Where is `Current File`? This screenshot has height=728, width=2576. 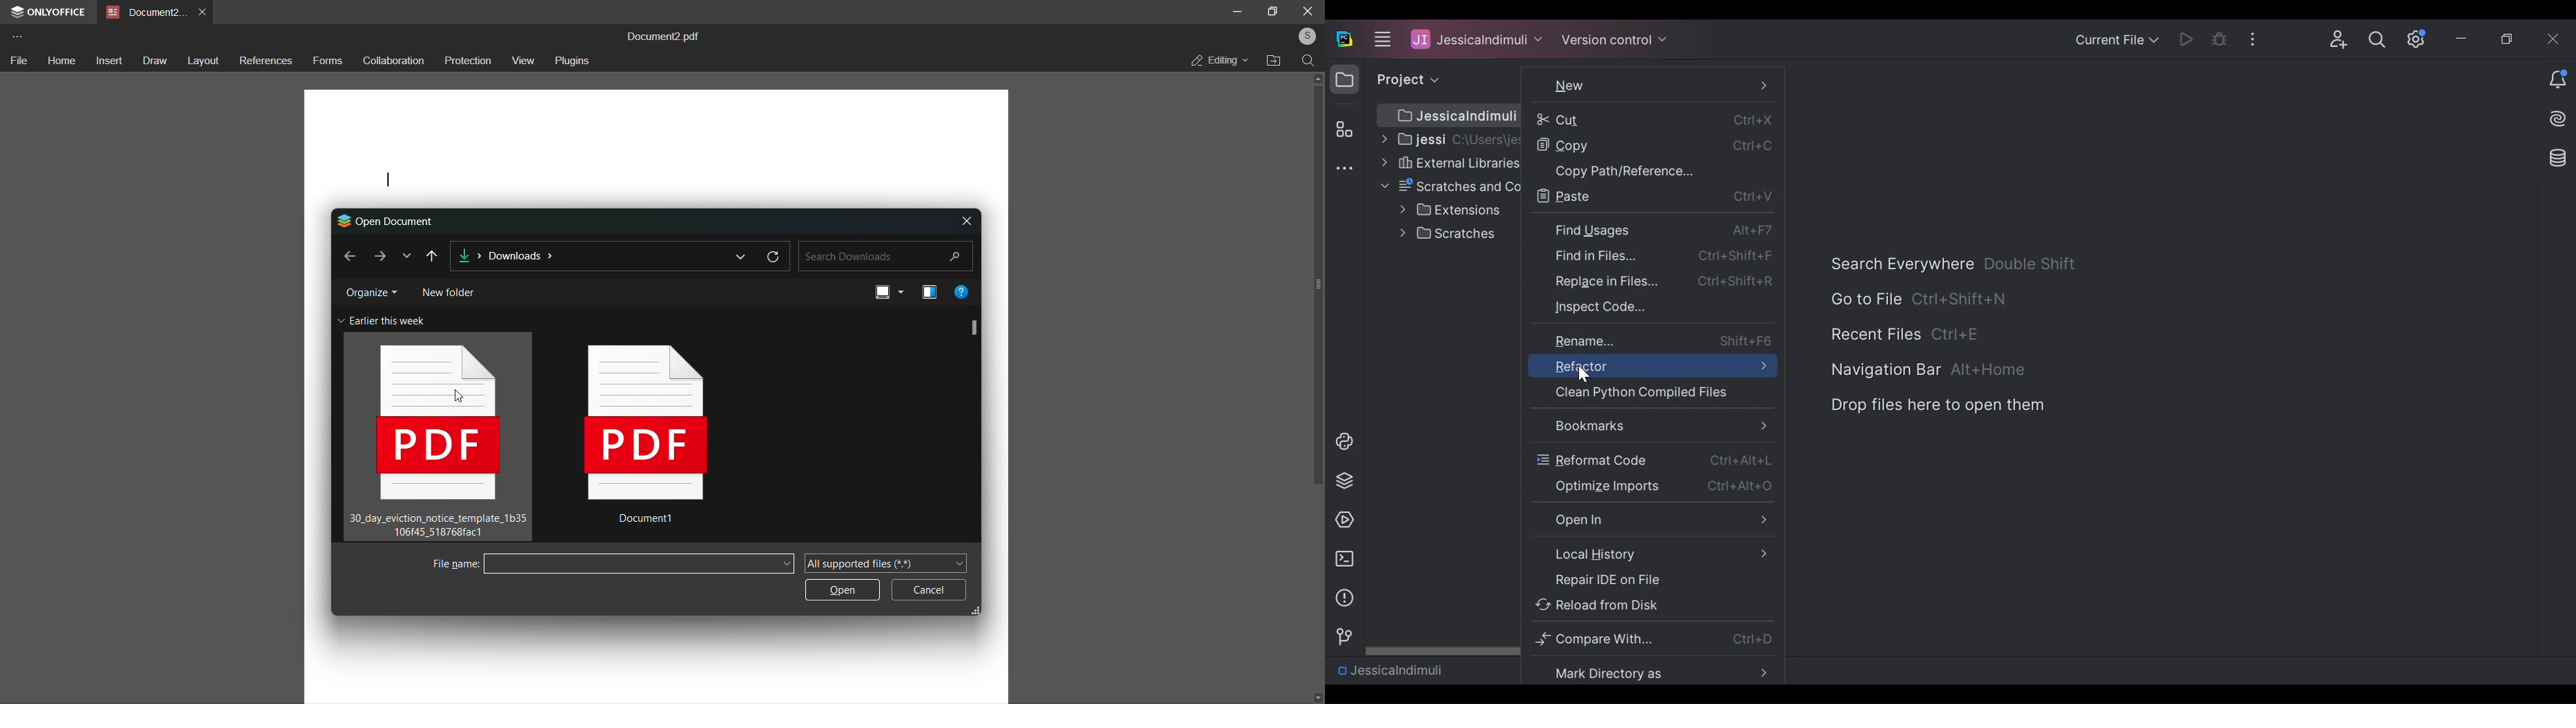 Current File is located at coordinates (2116, 41).